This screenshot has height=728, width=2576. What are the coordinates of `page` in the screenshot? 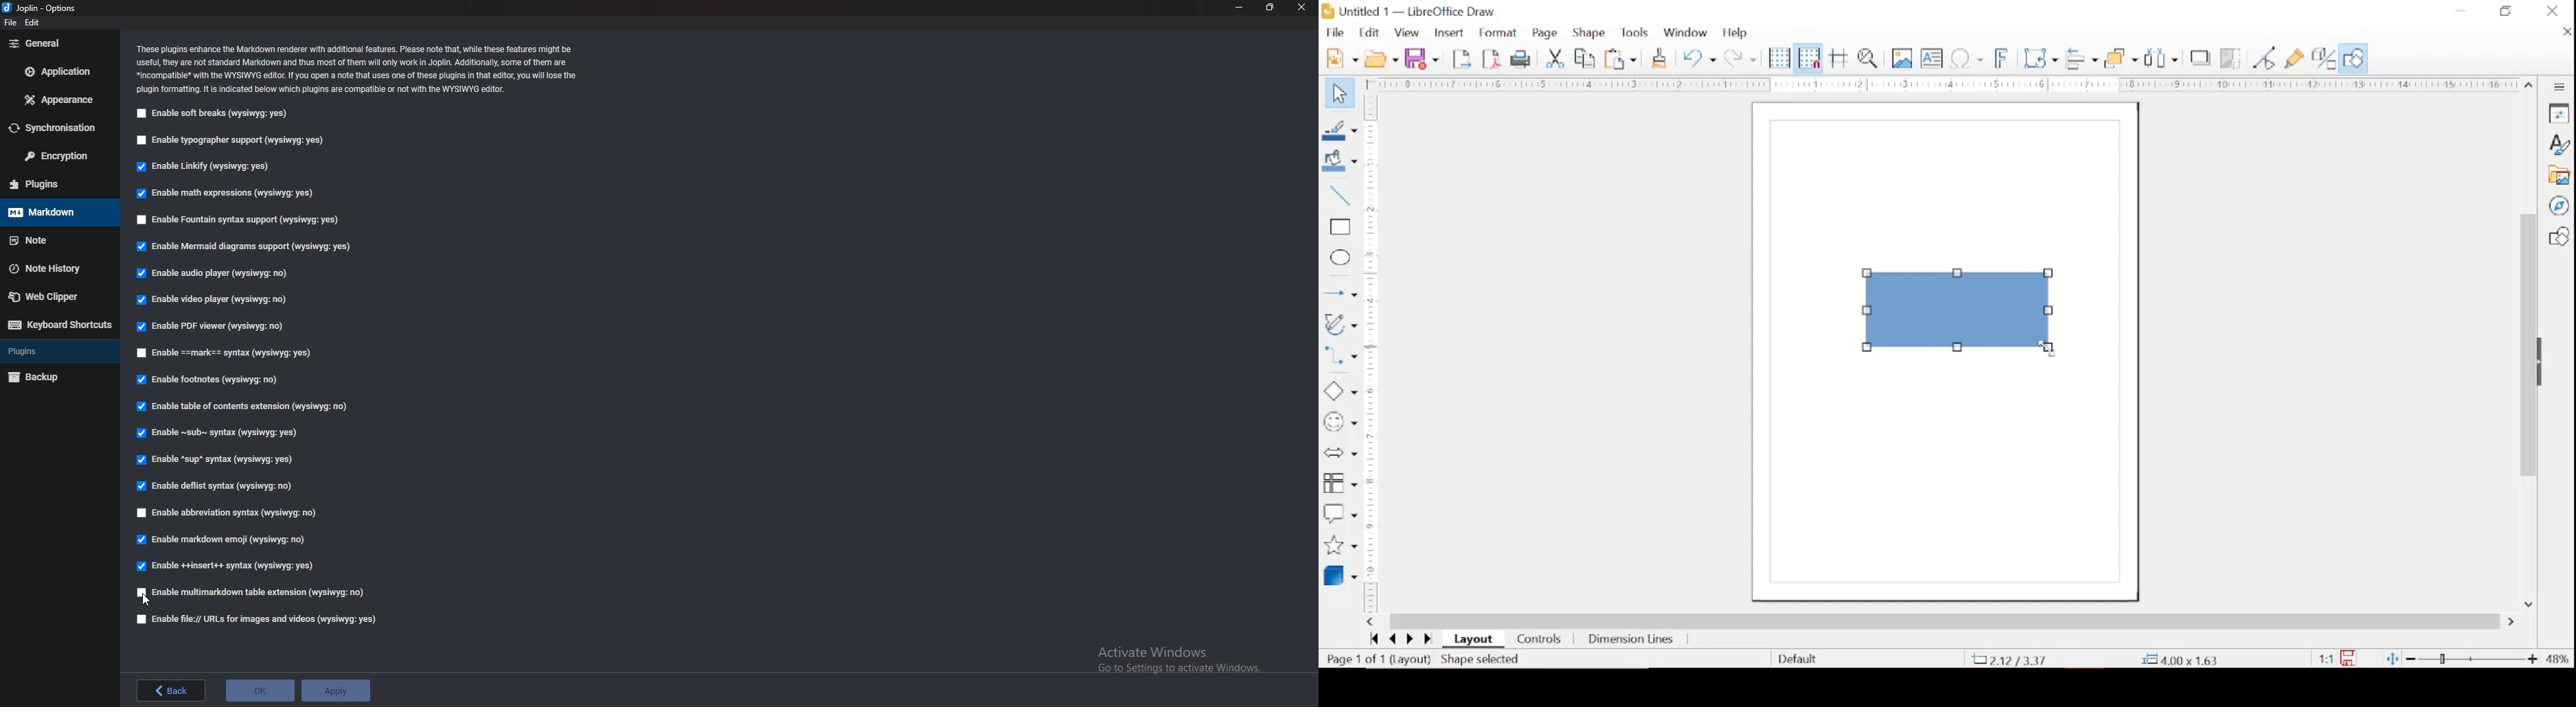 It's located at (1546, 33).